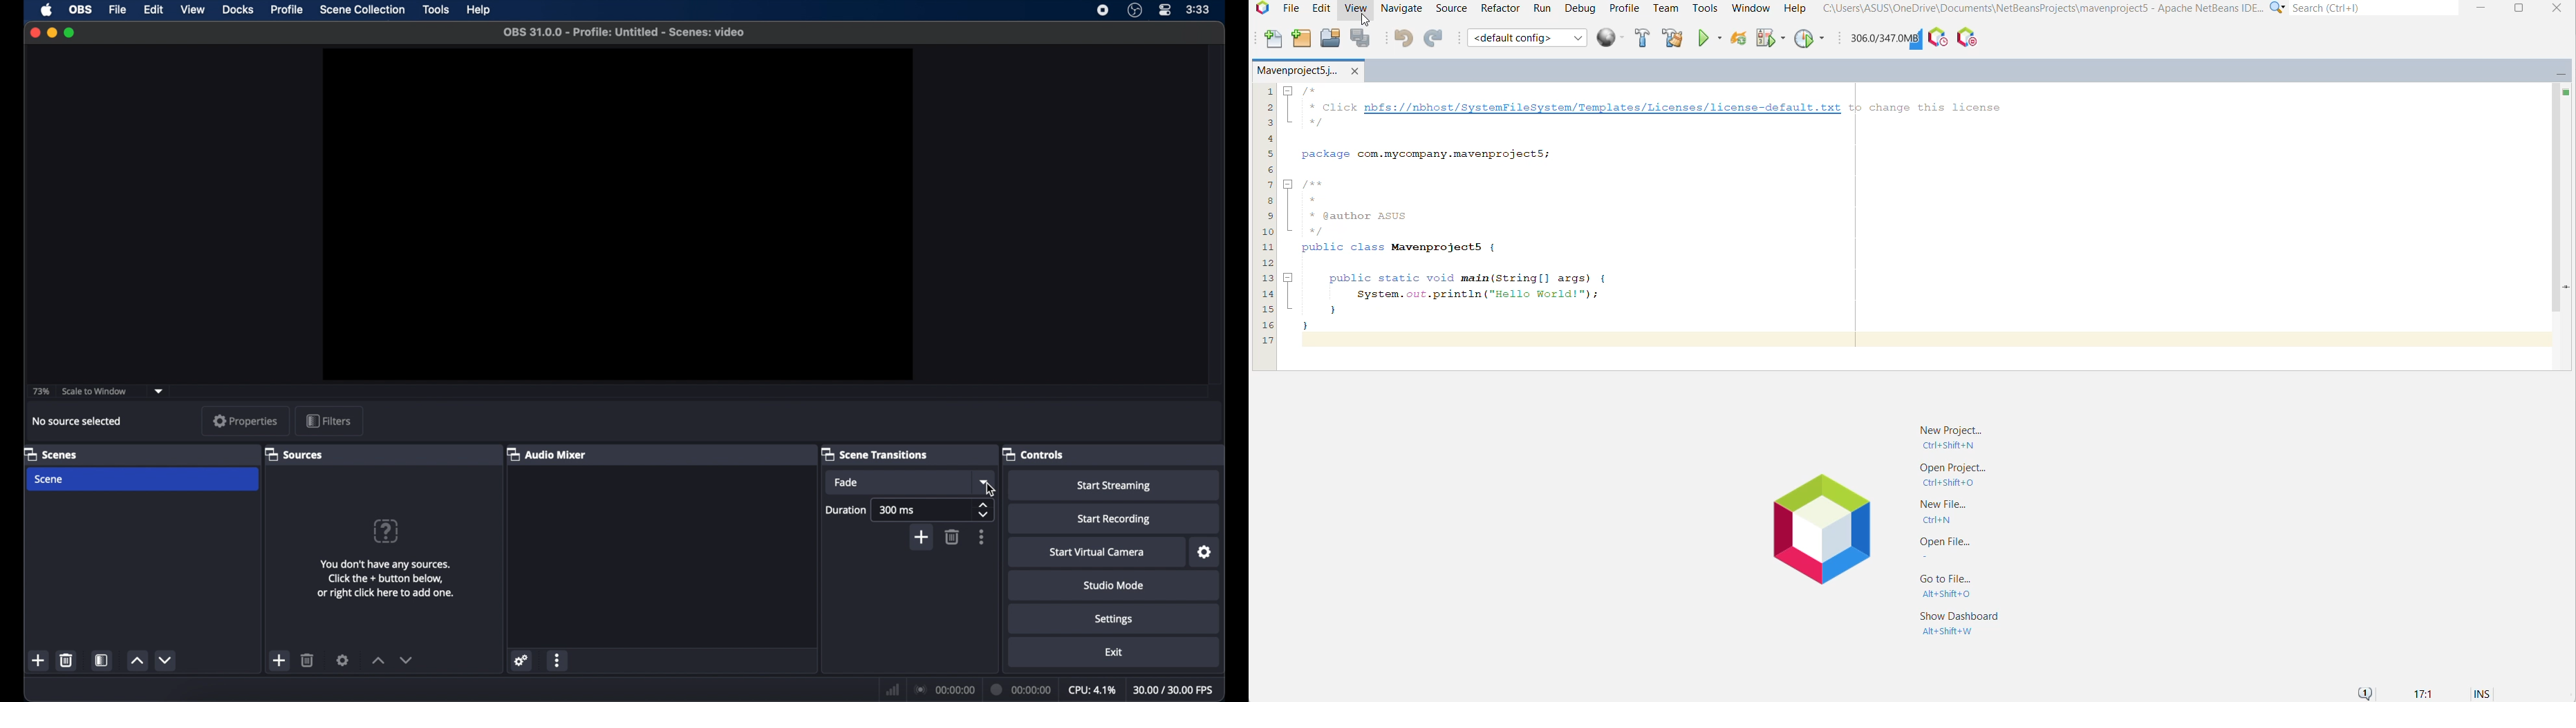 Image resolution: width=2576 pixels, height=728 pixels. What do you see at coordinates (137, 661) in the screenshot?
I see `up` at bounding box center [137, 661].